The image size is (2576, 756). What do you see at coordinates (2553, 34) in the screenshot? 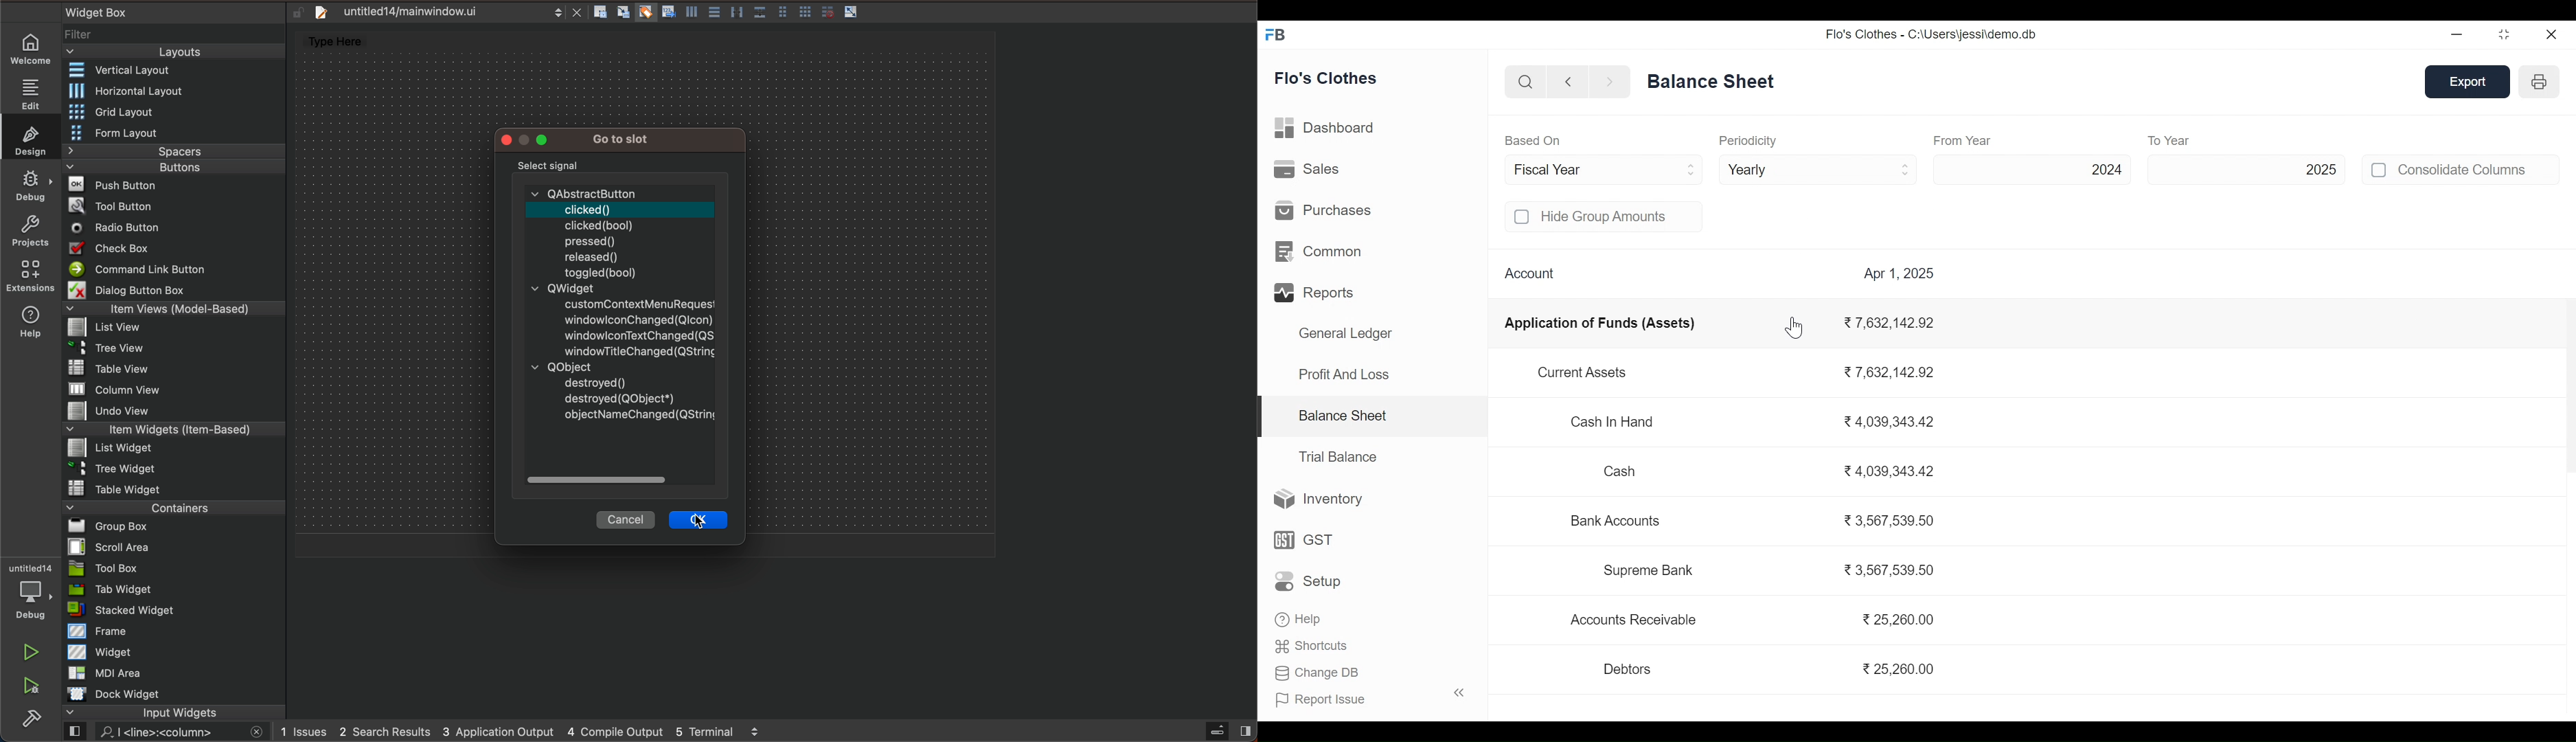
I see `close` at bounding box center [2553, 34].